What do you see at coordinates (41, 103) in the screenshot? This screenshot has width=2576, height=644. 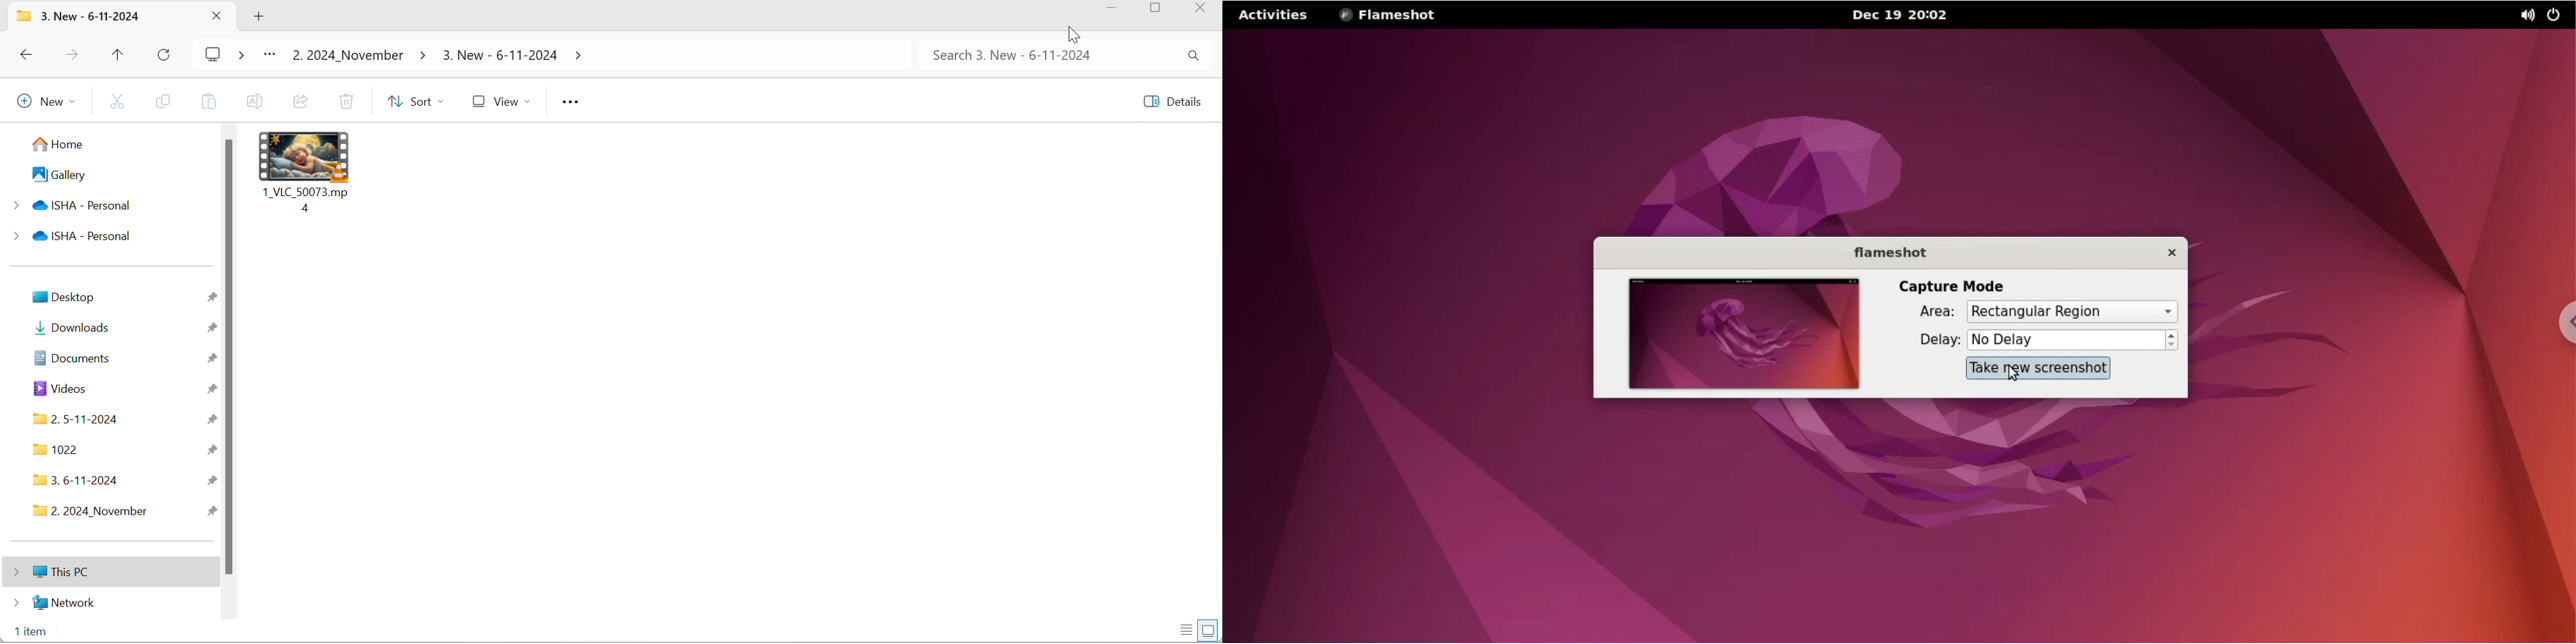 I see `New` at bounding box center [41, 103].